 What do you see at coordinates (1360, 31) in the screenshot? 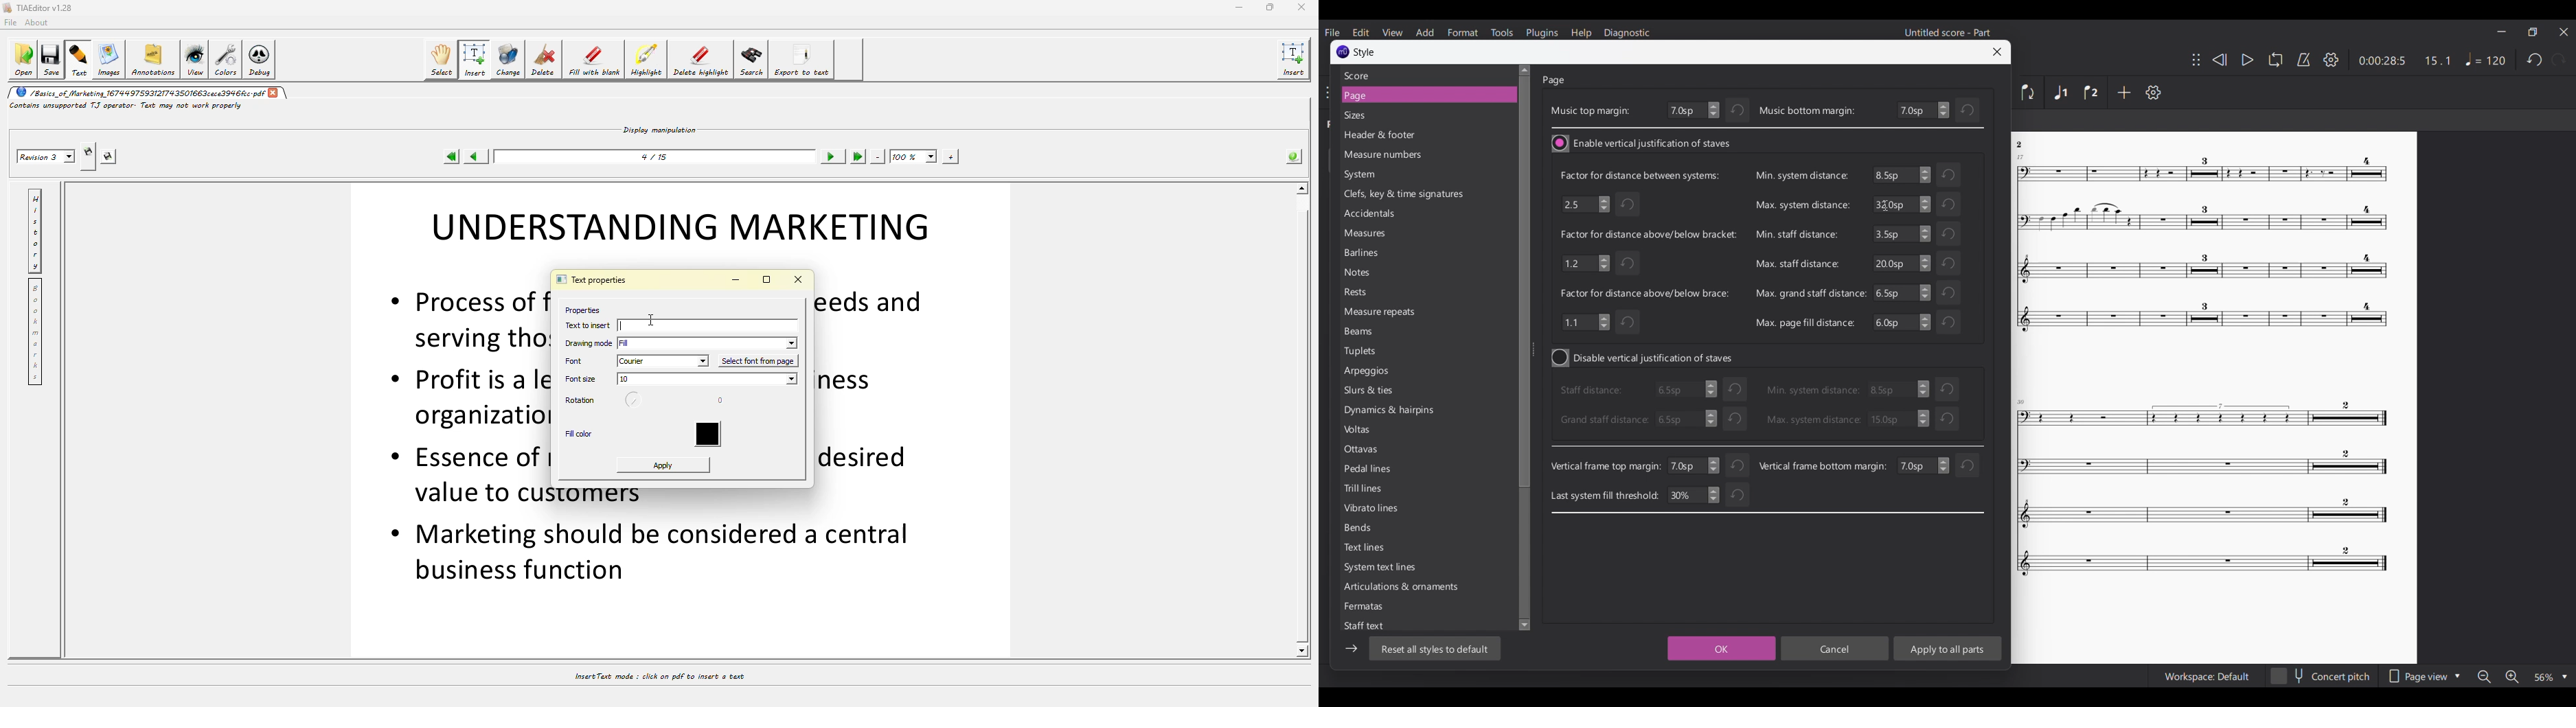
I see `Edit menu` at bounding box center [1360, 31].